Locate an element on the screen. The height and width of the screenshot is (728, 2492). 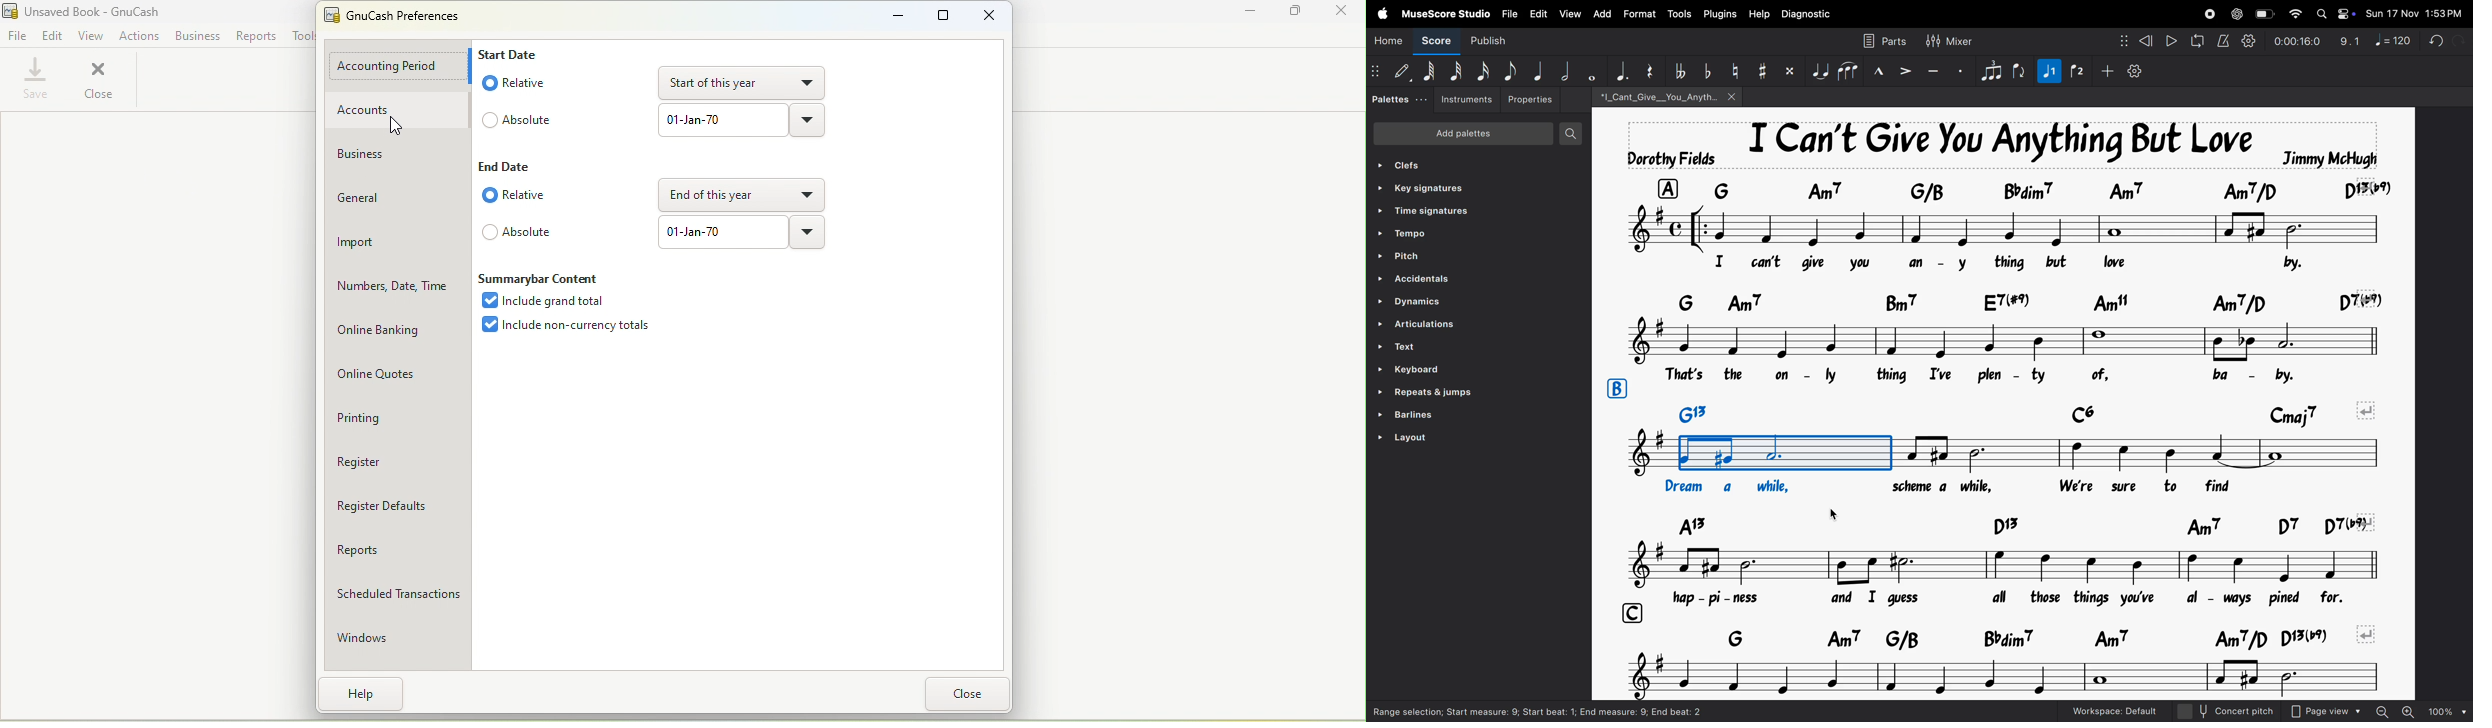
Include non-current totals is located at coordinates (561, 326).